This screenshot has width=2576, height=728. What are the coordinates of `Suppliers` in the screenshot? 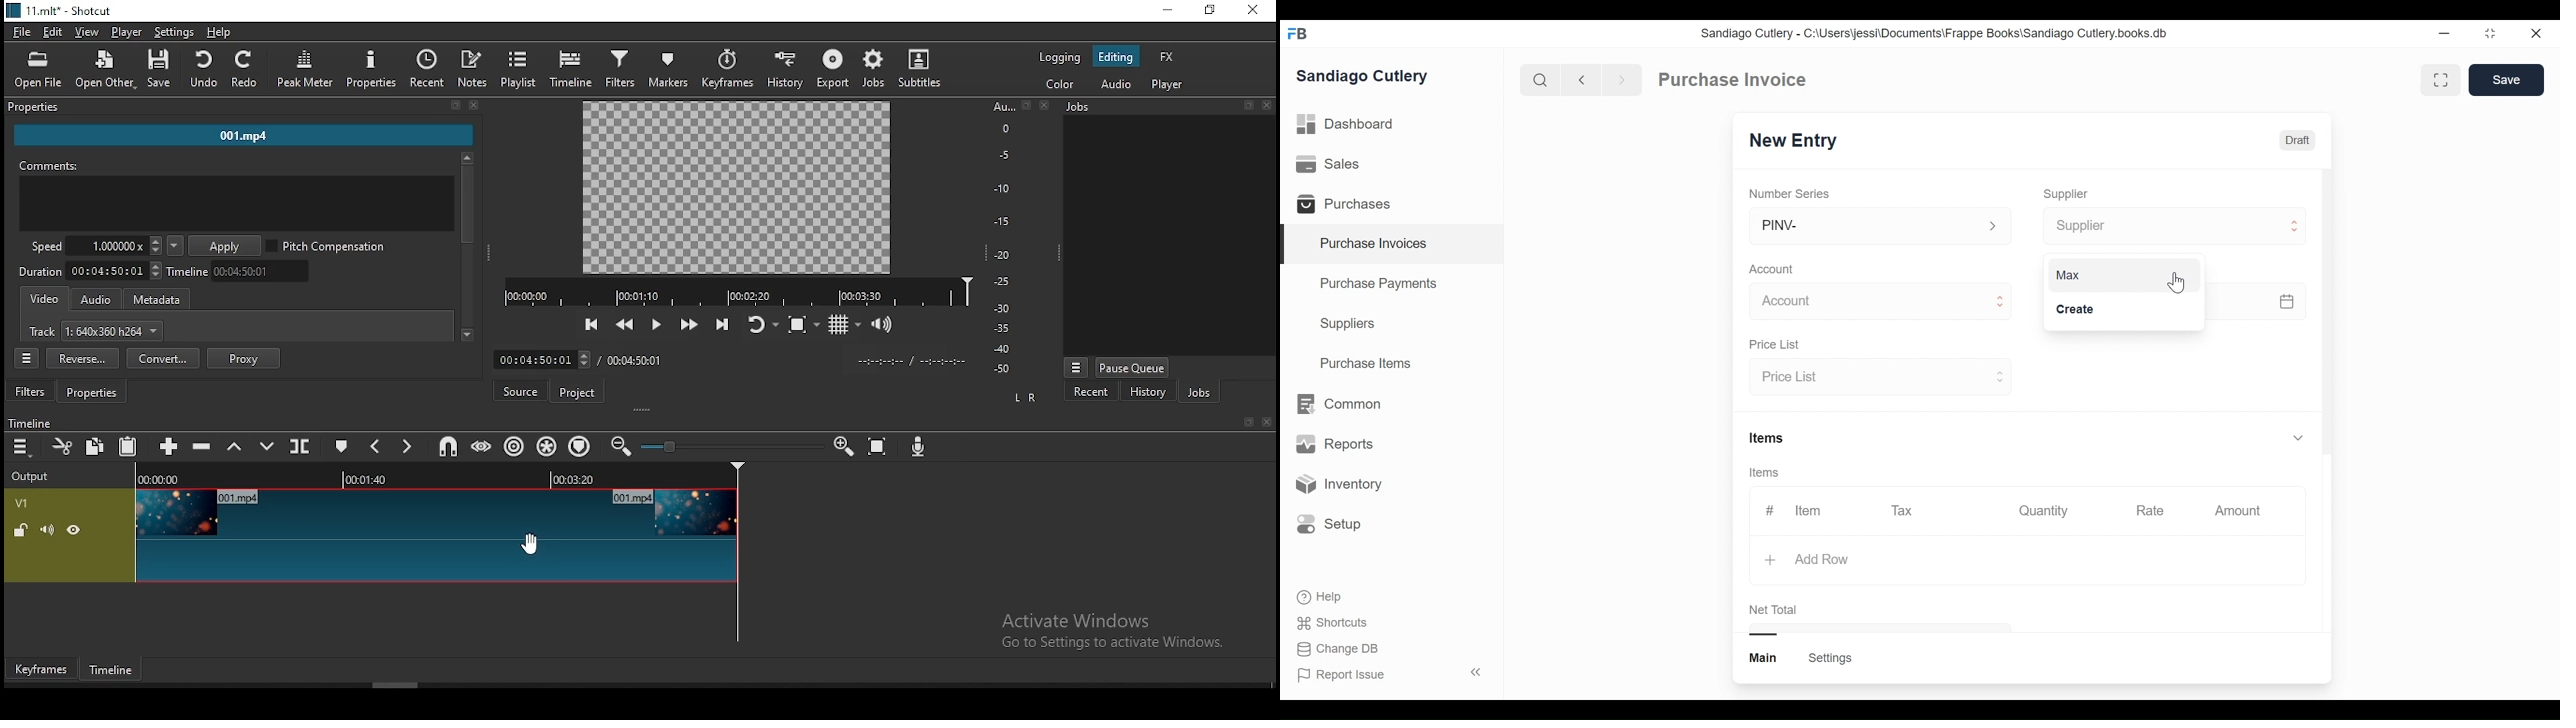 It's located at (1348, 324).